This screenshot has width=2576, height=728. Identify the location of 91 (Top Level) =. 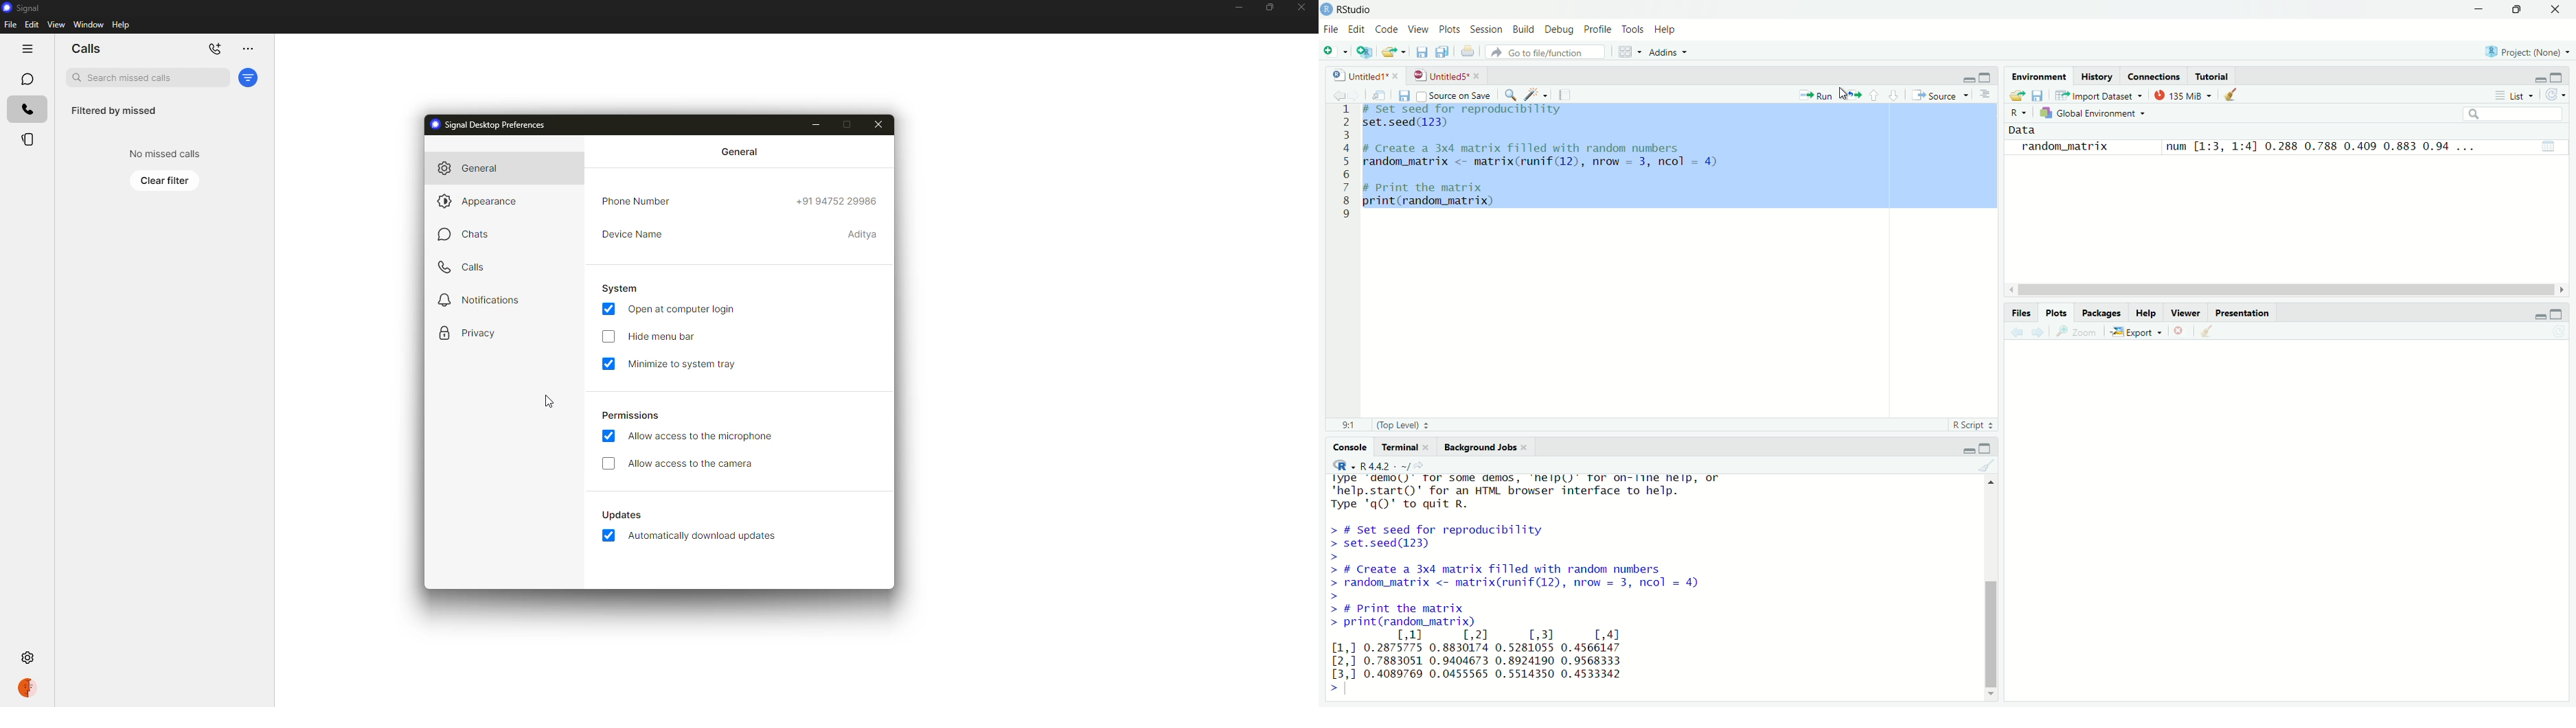
(1387, 424).